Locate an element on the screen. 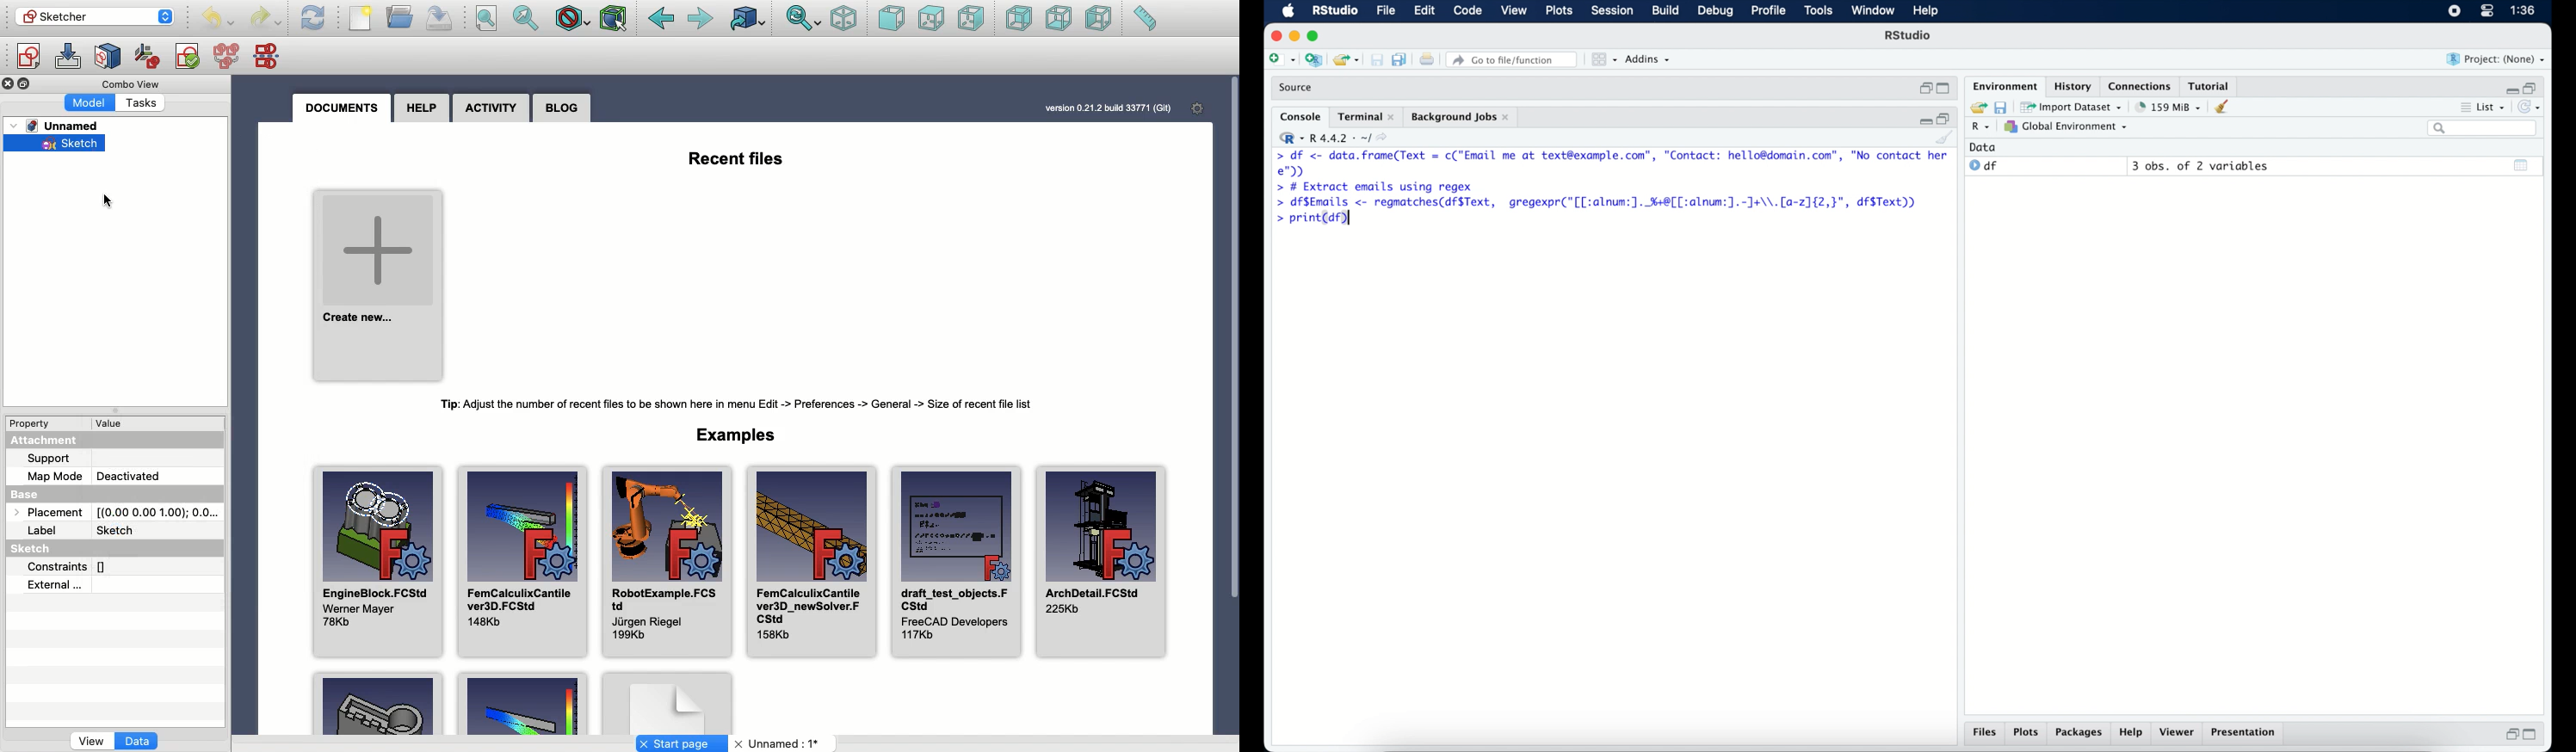  restore down is located at coordinates (1946, 118).